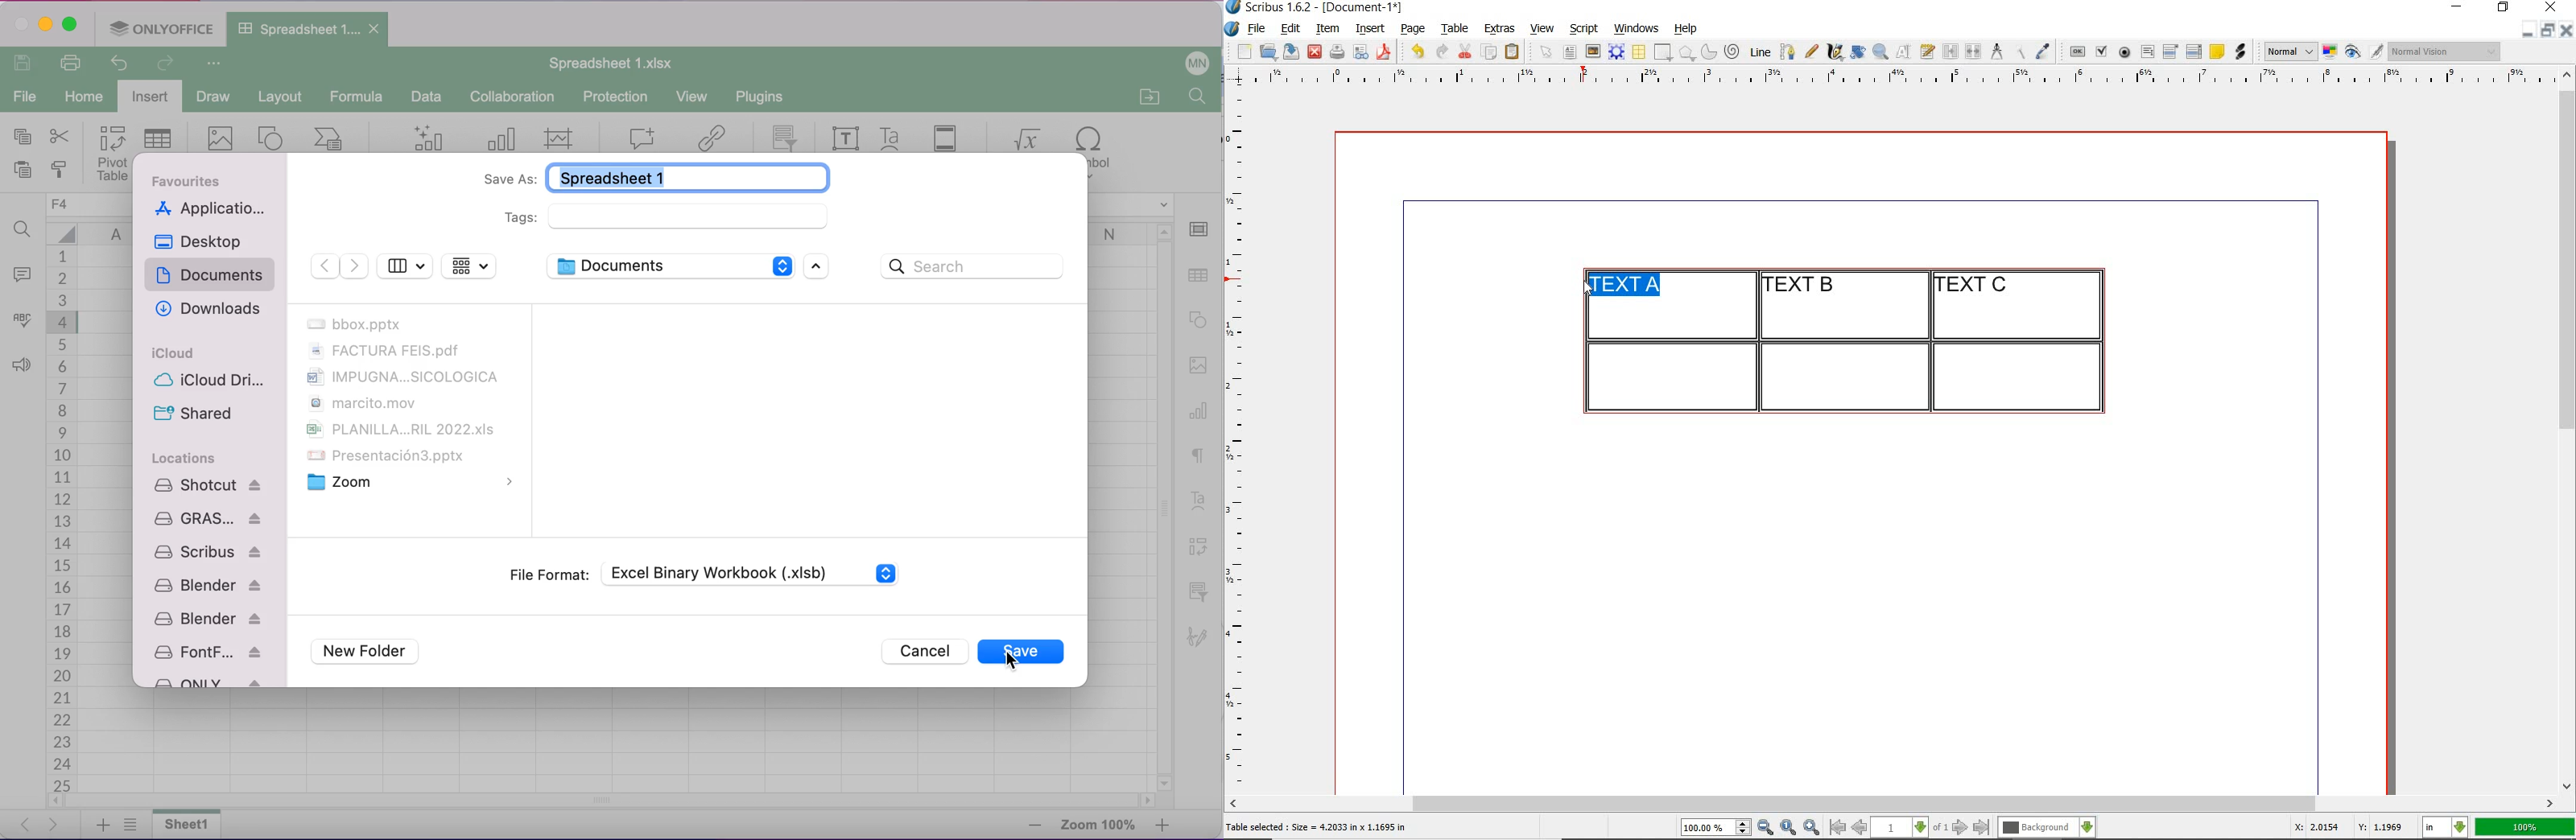 Image resolution: width=2576 pixels, height=840 pixels. What do you see at coordinates (821, 267) in the screenshot?
I see `maximize/minimize` at bounding box center [821, 267].